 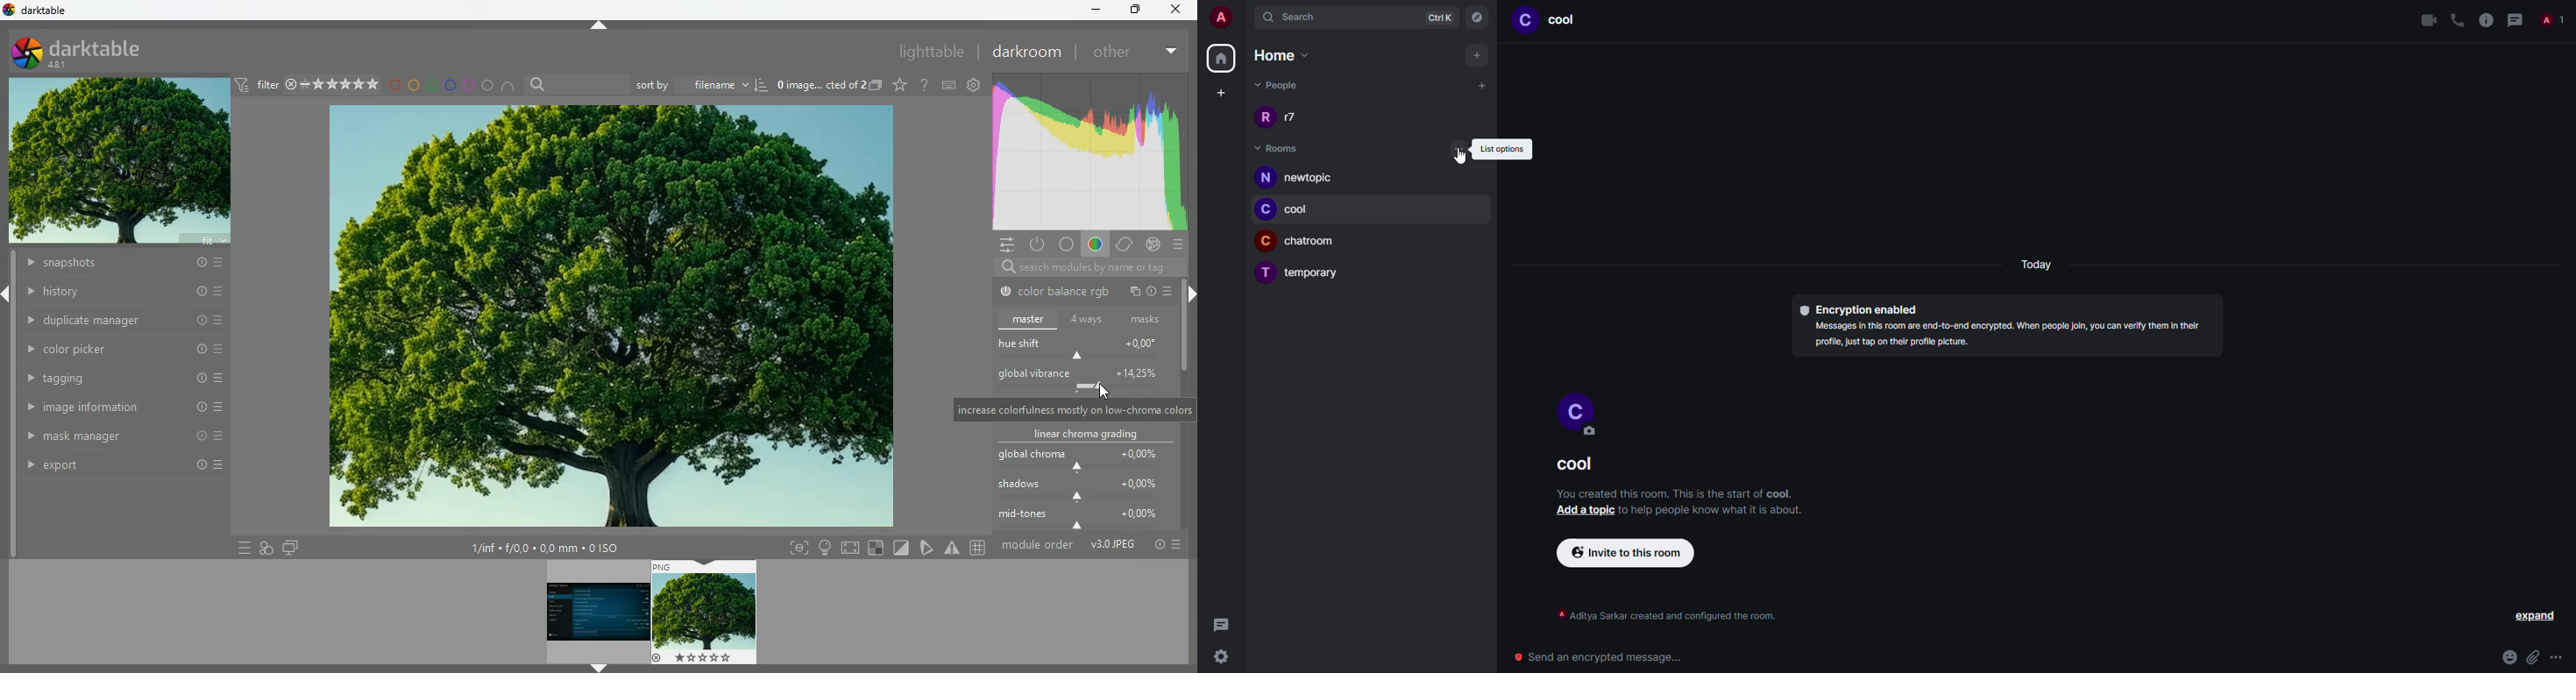 What do you see at coordinates (122, 265) in the screenshot?
I see `snapshots` at bounding box center [122, 265].